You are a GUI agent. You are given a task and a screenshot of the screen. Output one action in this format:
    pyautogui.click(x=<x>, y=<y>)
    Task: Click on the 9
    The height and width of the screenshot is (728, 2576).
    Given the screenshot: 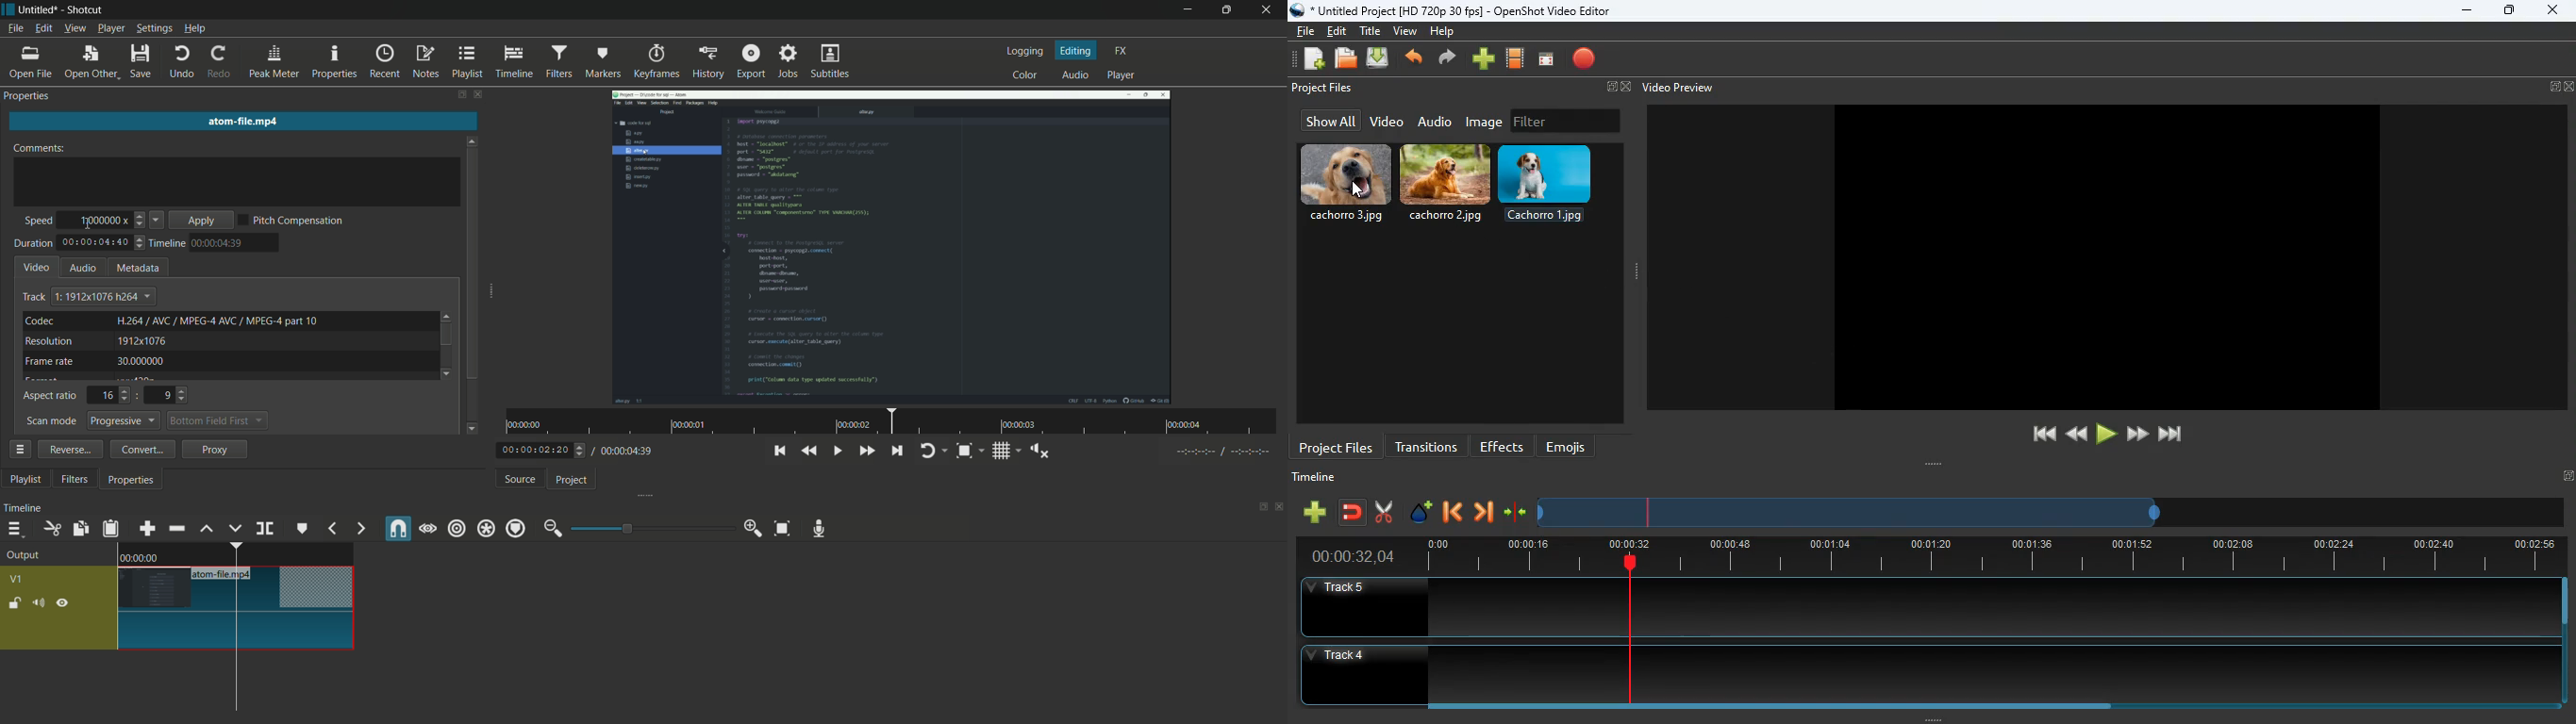 What is the action you would take?
    pyautogui.click(x=165, y=396)
    